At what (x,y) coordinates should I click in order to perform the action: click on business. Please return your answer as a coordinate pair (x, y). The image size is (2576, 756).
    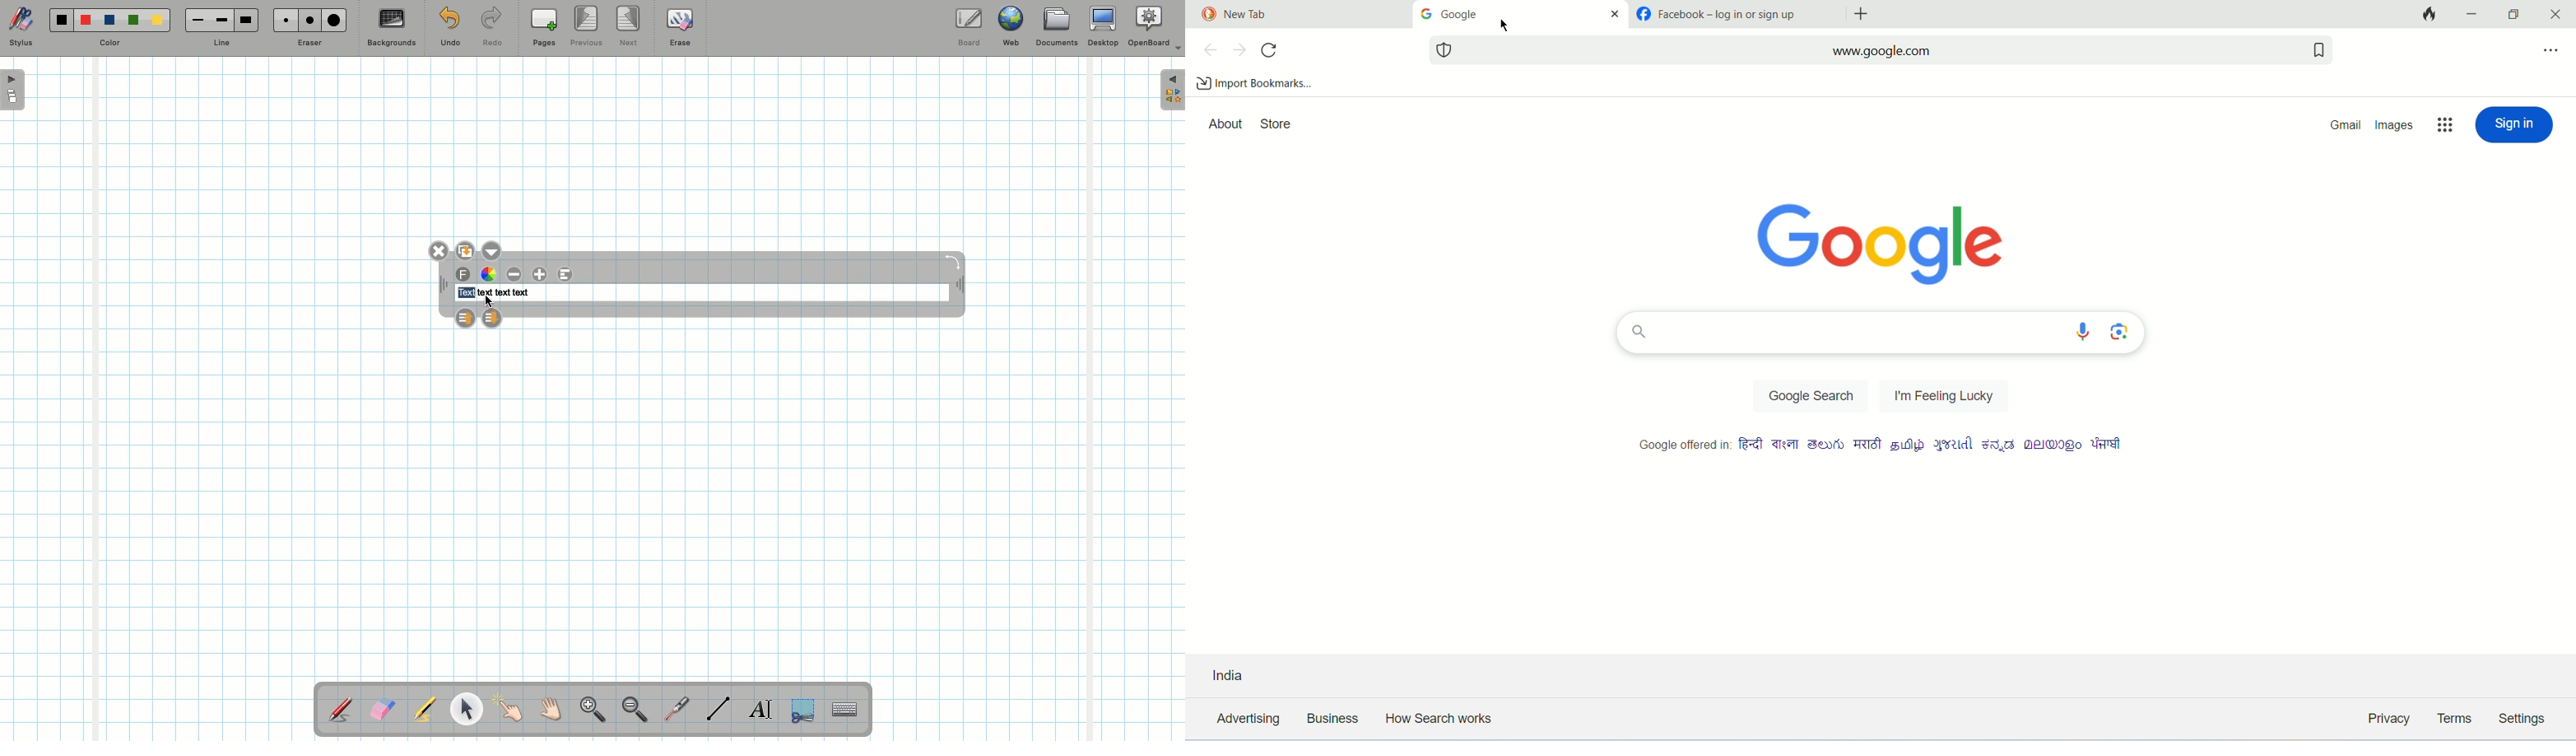
    Looking at the image, I should click on (1330, 719).